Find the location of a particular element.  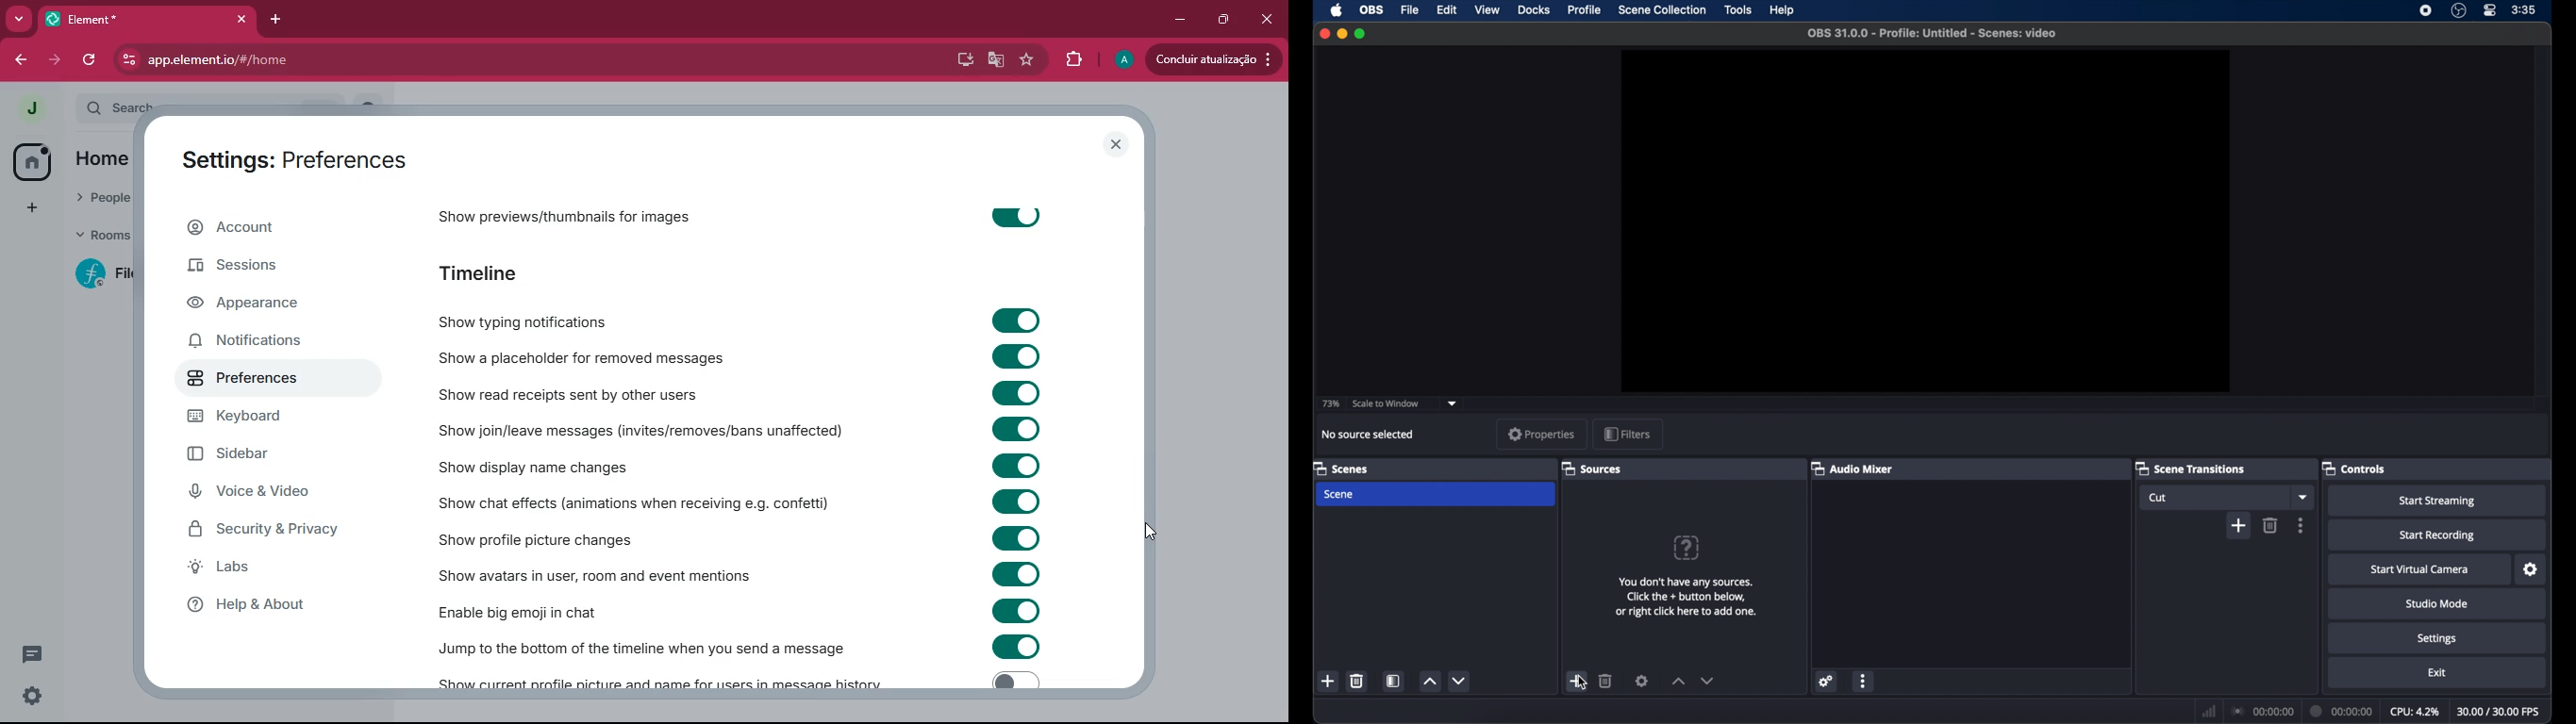

show typing notifications is located at coordinates (567, 317).